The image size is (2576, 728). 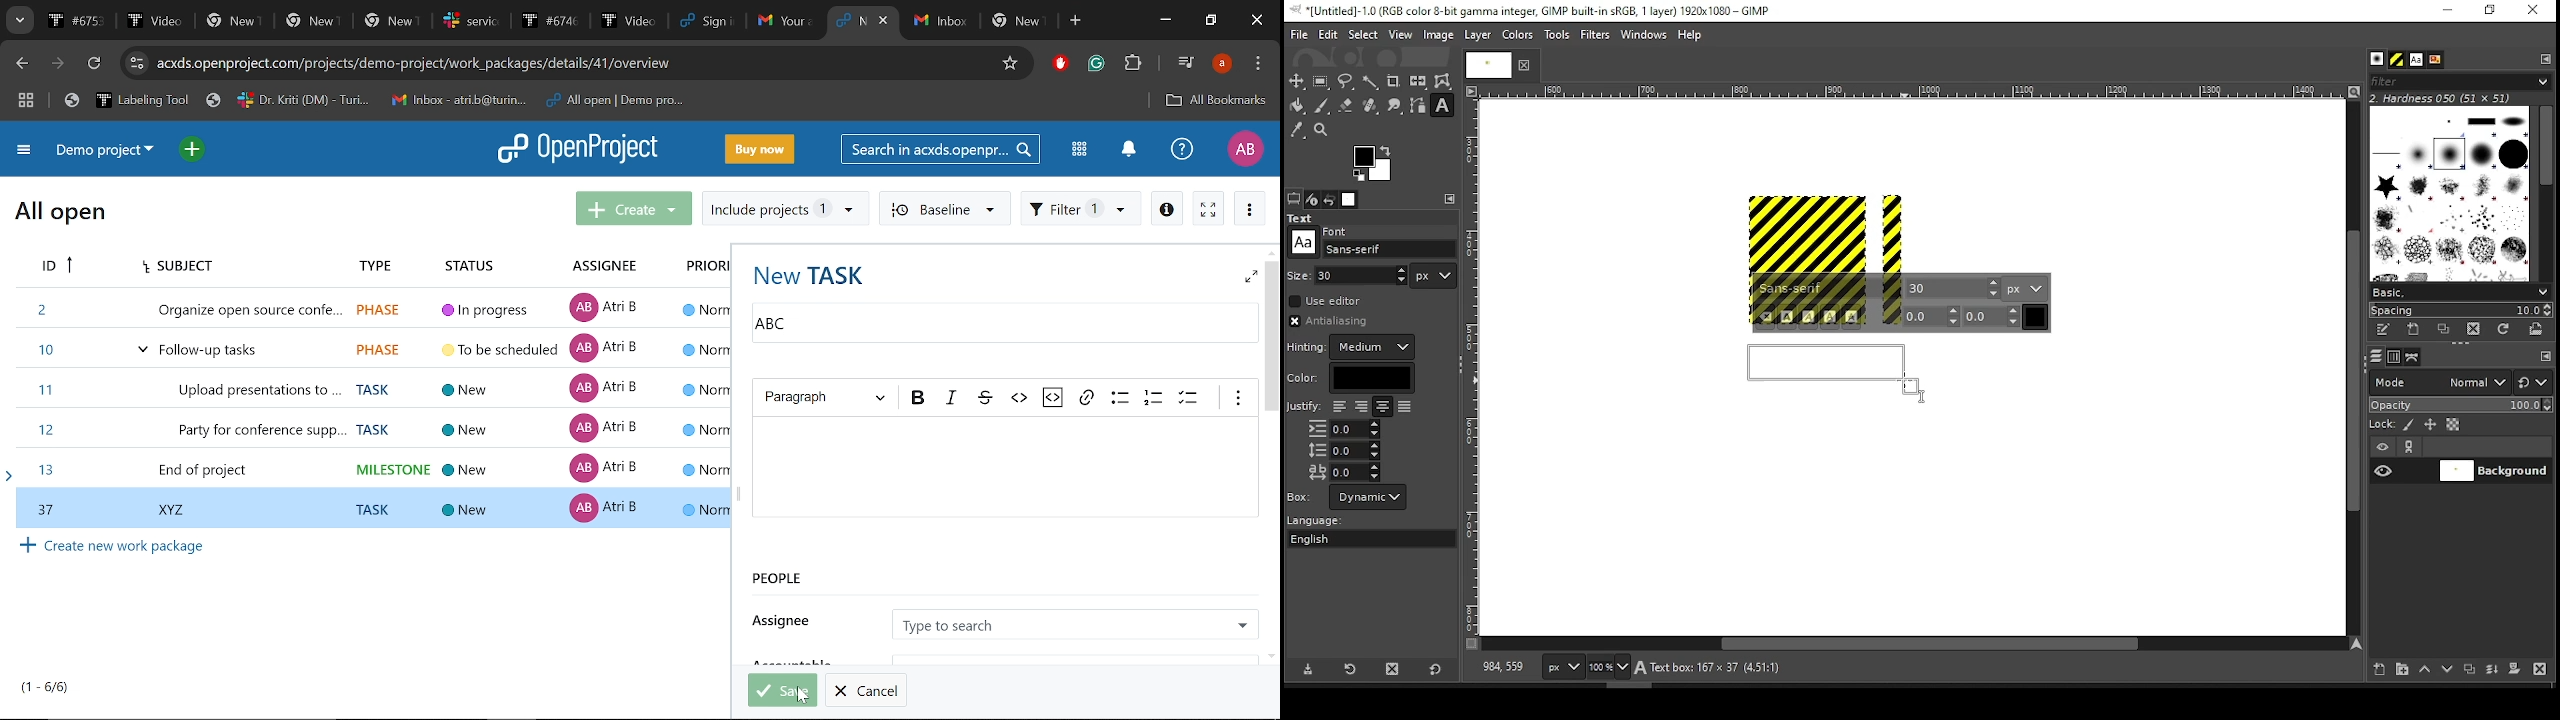 What do you see at coordinates (1054, 398) in the screenshot?
I see `Insert code snippet` at bounding box center [1054, 398].